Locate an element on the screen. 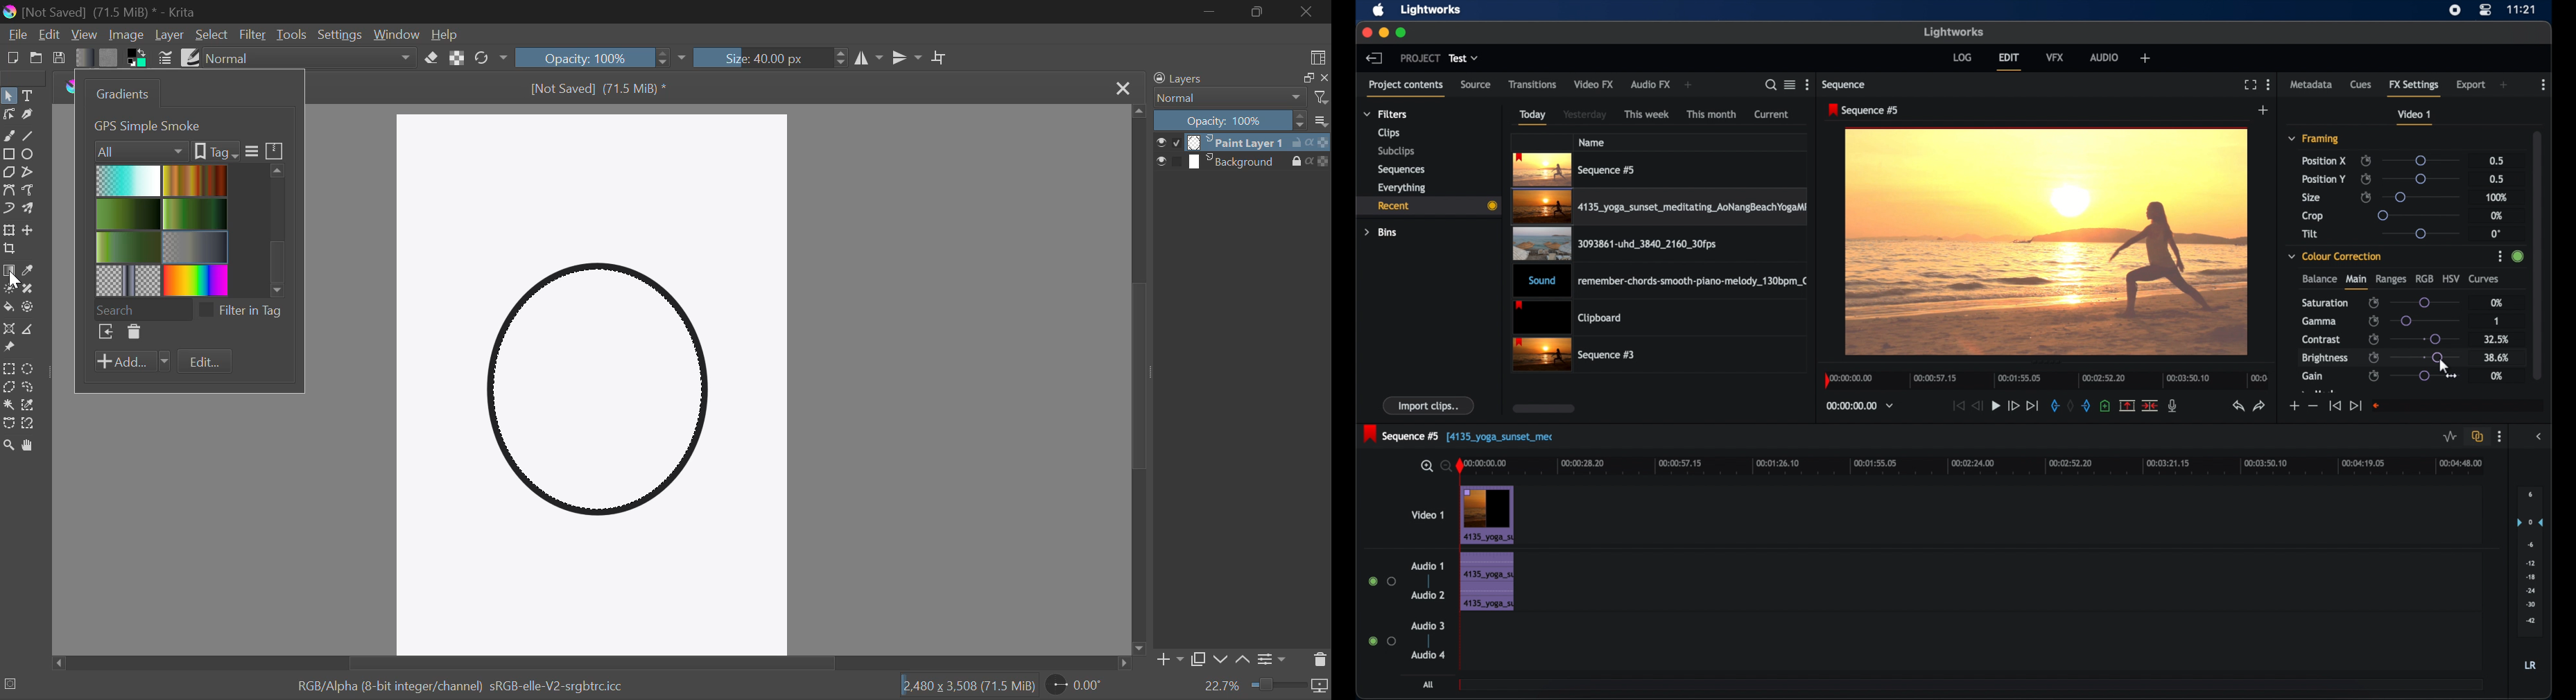 This screenshot has width=2576, height=700. Pattern is located at coordinates (129, 279).